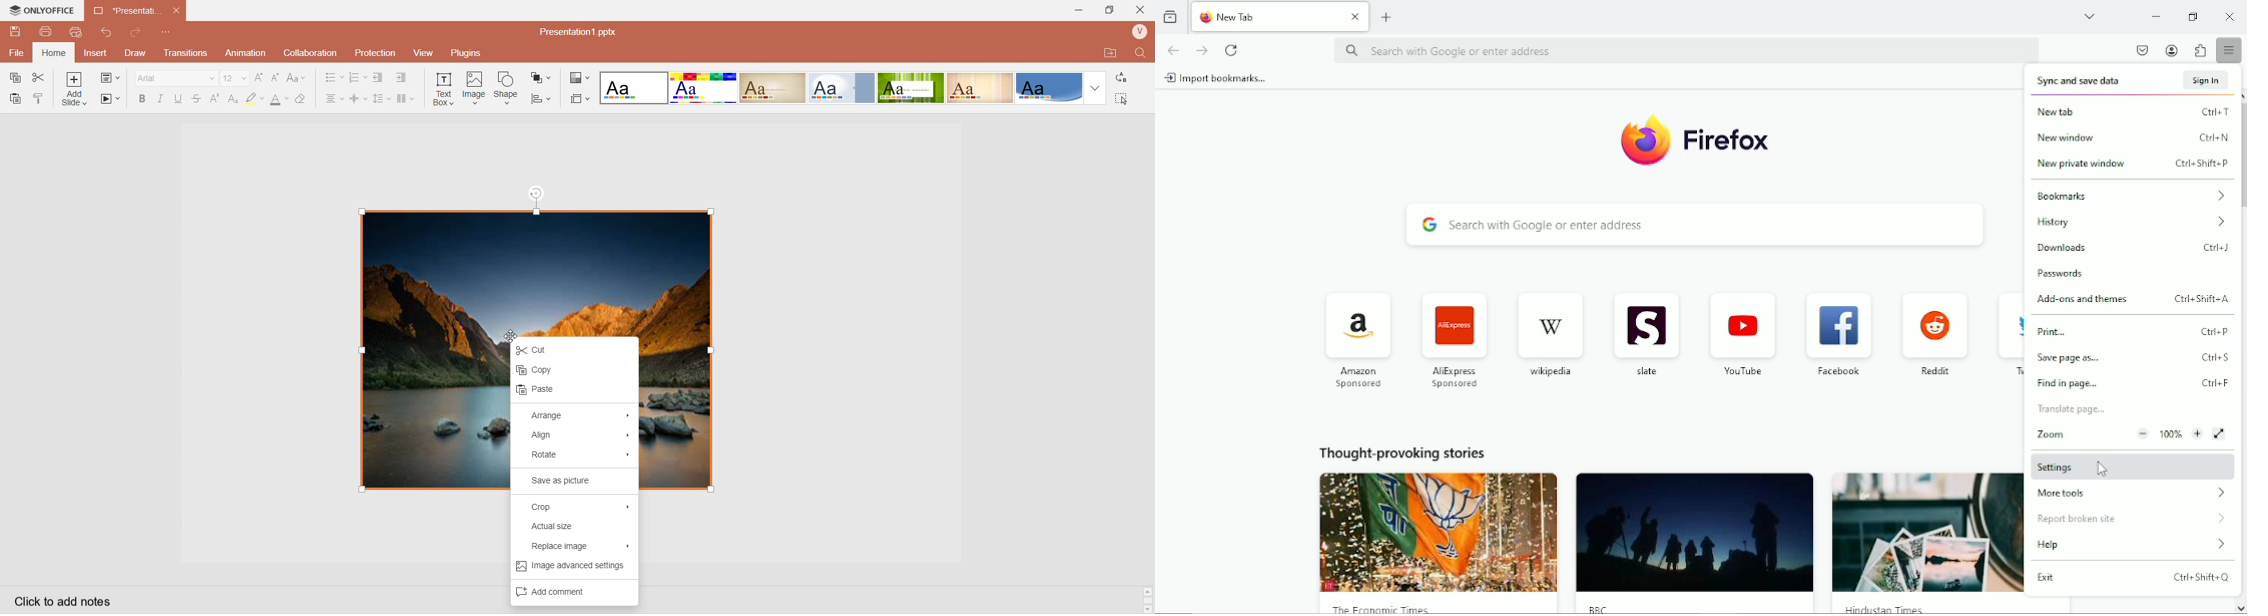 The width and height of the screenshot is (2268, 616). What do you see at coordinates (572, 371) in the screenshot?
I see `Copy` at bounding box center [572, 371].